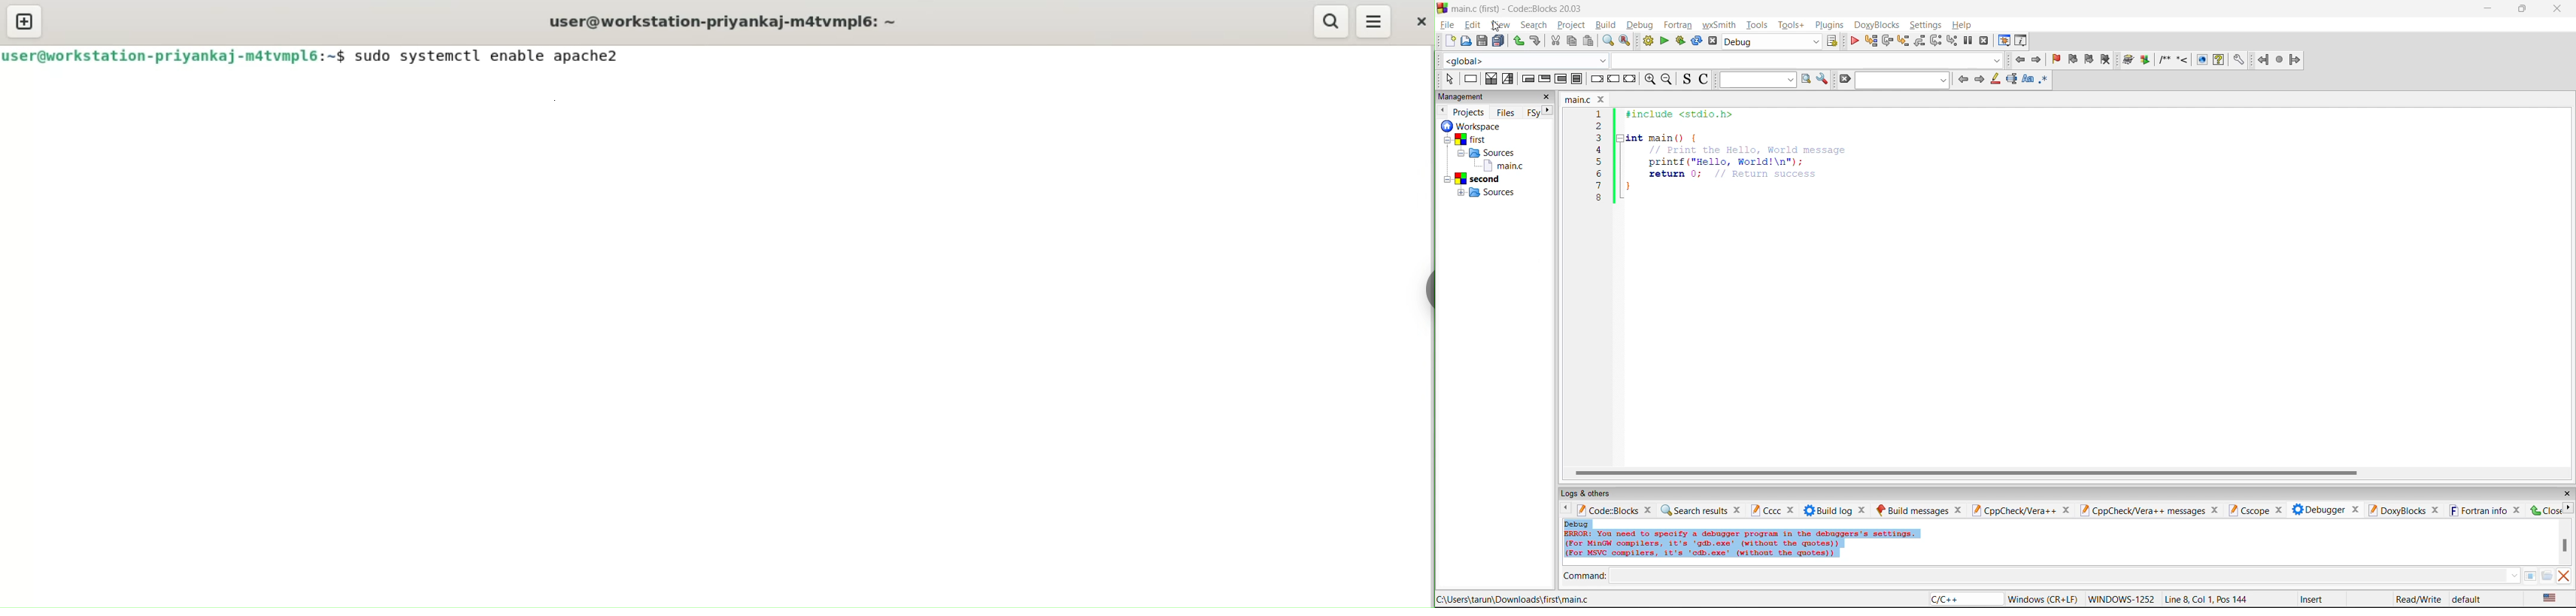 The height and width of the screenshot is (616, 2576). I want to click on code completion compiler, so click(1721, 61).